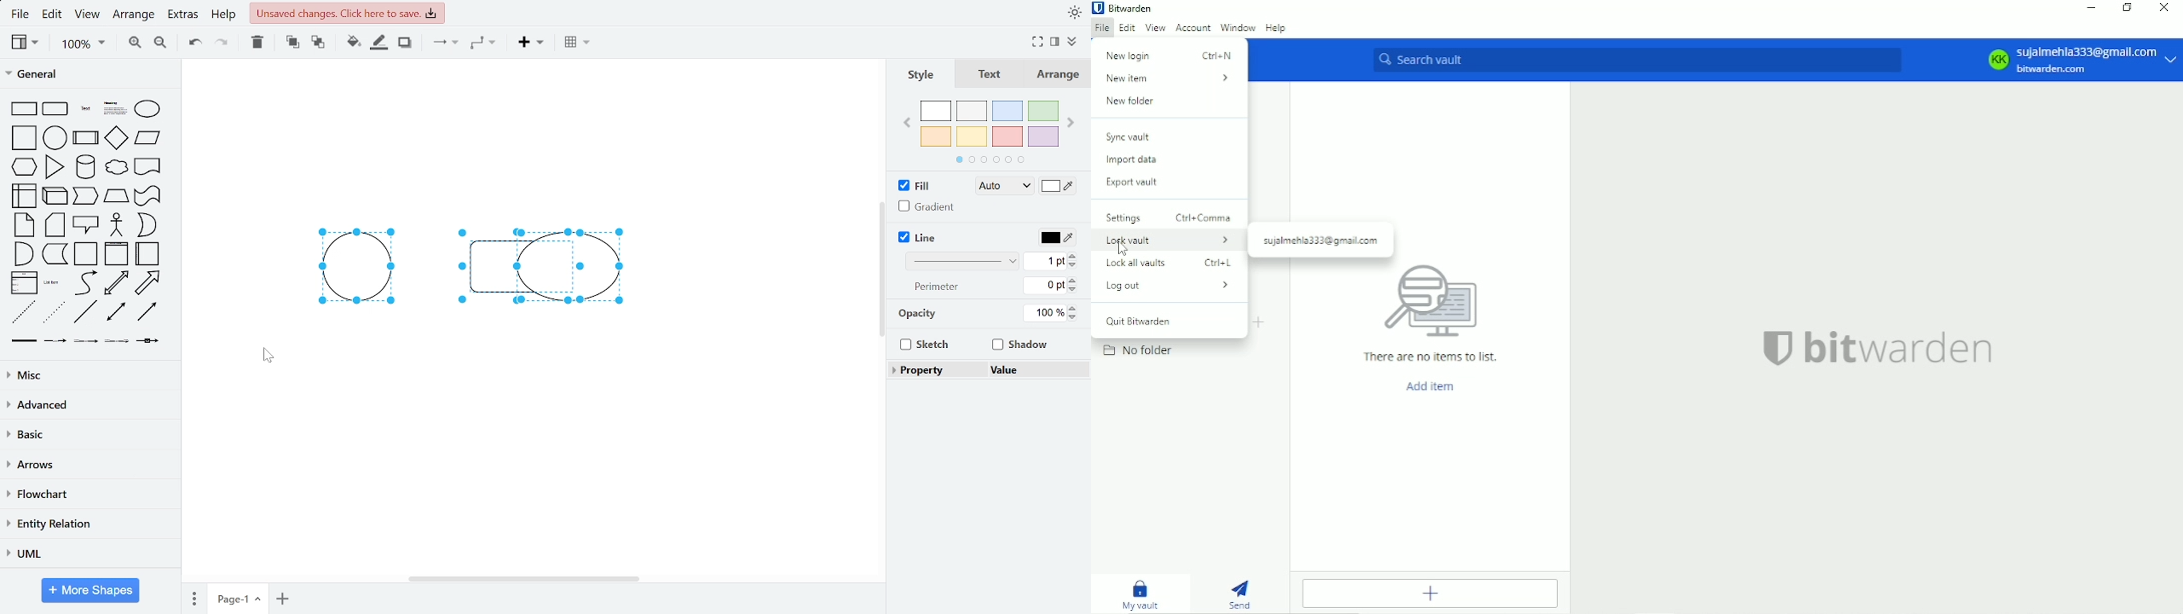  Describe the element at coordinates (484, 44) in the screenshot. I see `waypoints` at that location.